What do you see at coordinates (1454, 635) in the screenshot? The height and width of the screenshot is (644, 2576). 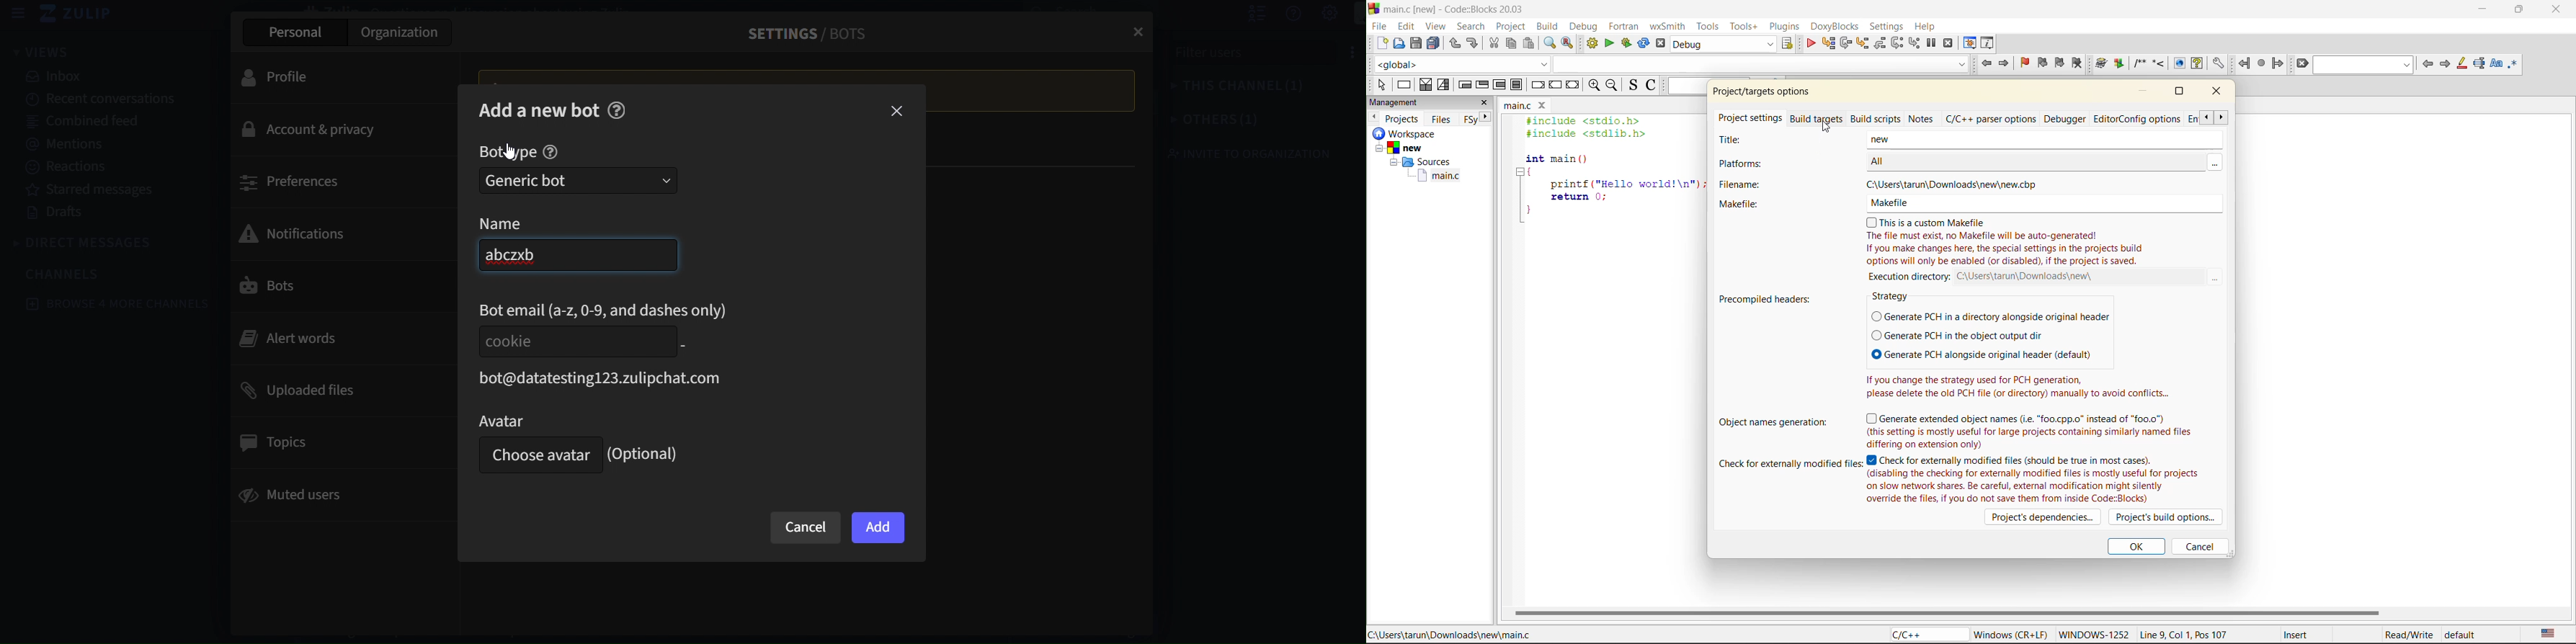 I see `C:\Users\tarun\Downloads\new\main.c` at bounding box center [1454, 635].